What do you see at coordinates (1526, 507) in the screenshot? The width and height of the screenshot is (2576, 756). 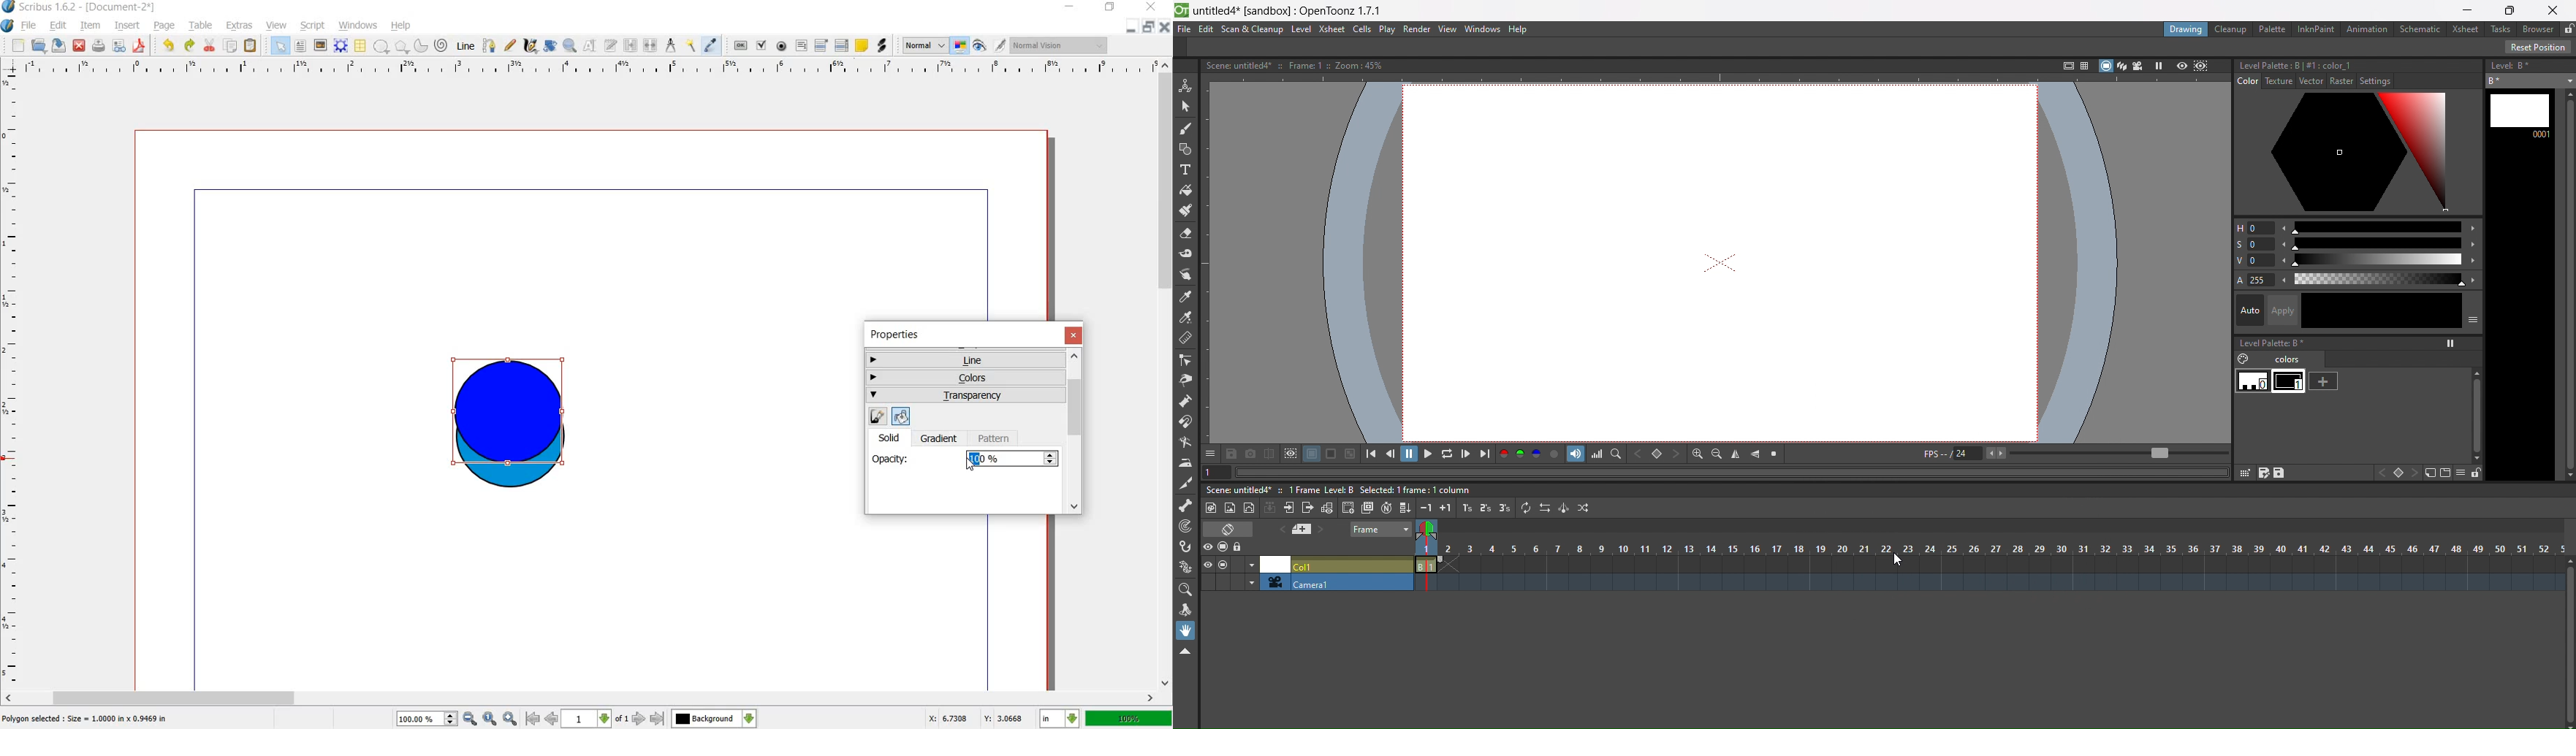 I see `repeat` at bounding box center [1526, 507].